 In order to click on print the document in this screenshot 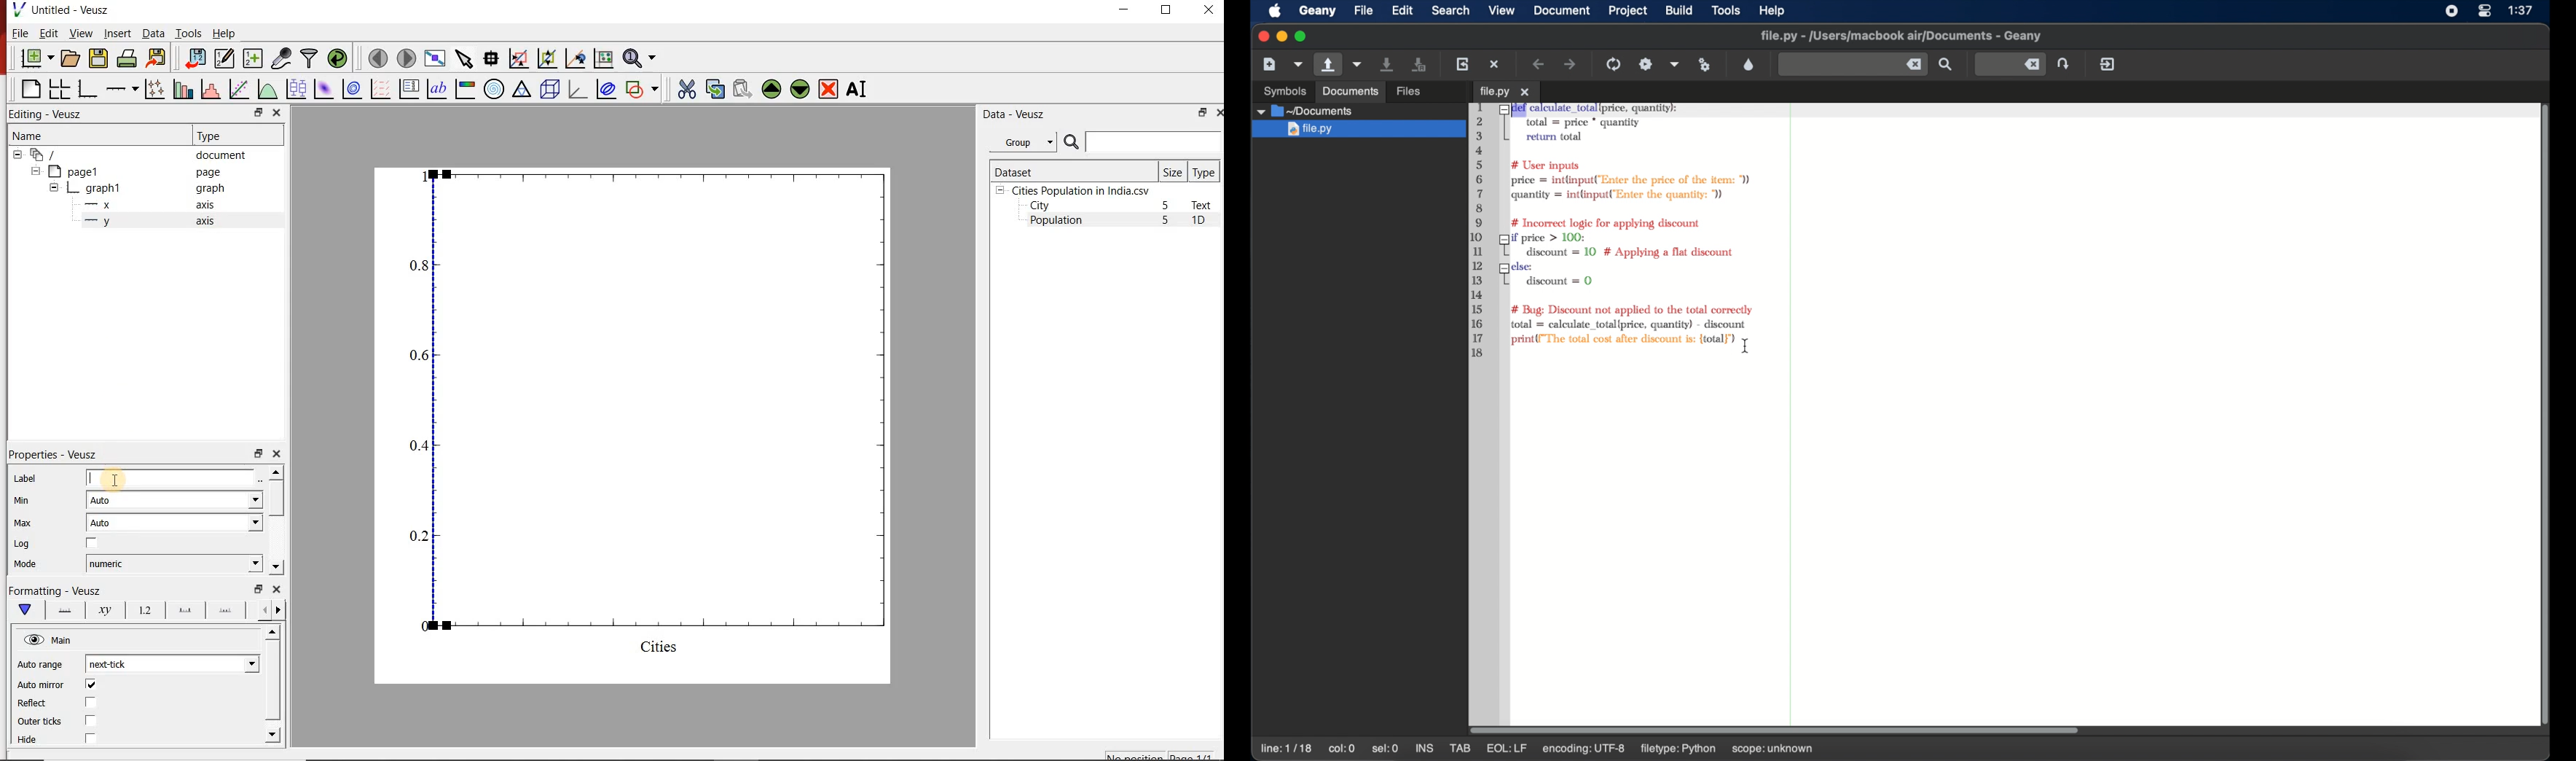, I will do `click(126, 59)`.